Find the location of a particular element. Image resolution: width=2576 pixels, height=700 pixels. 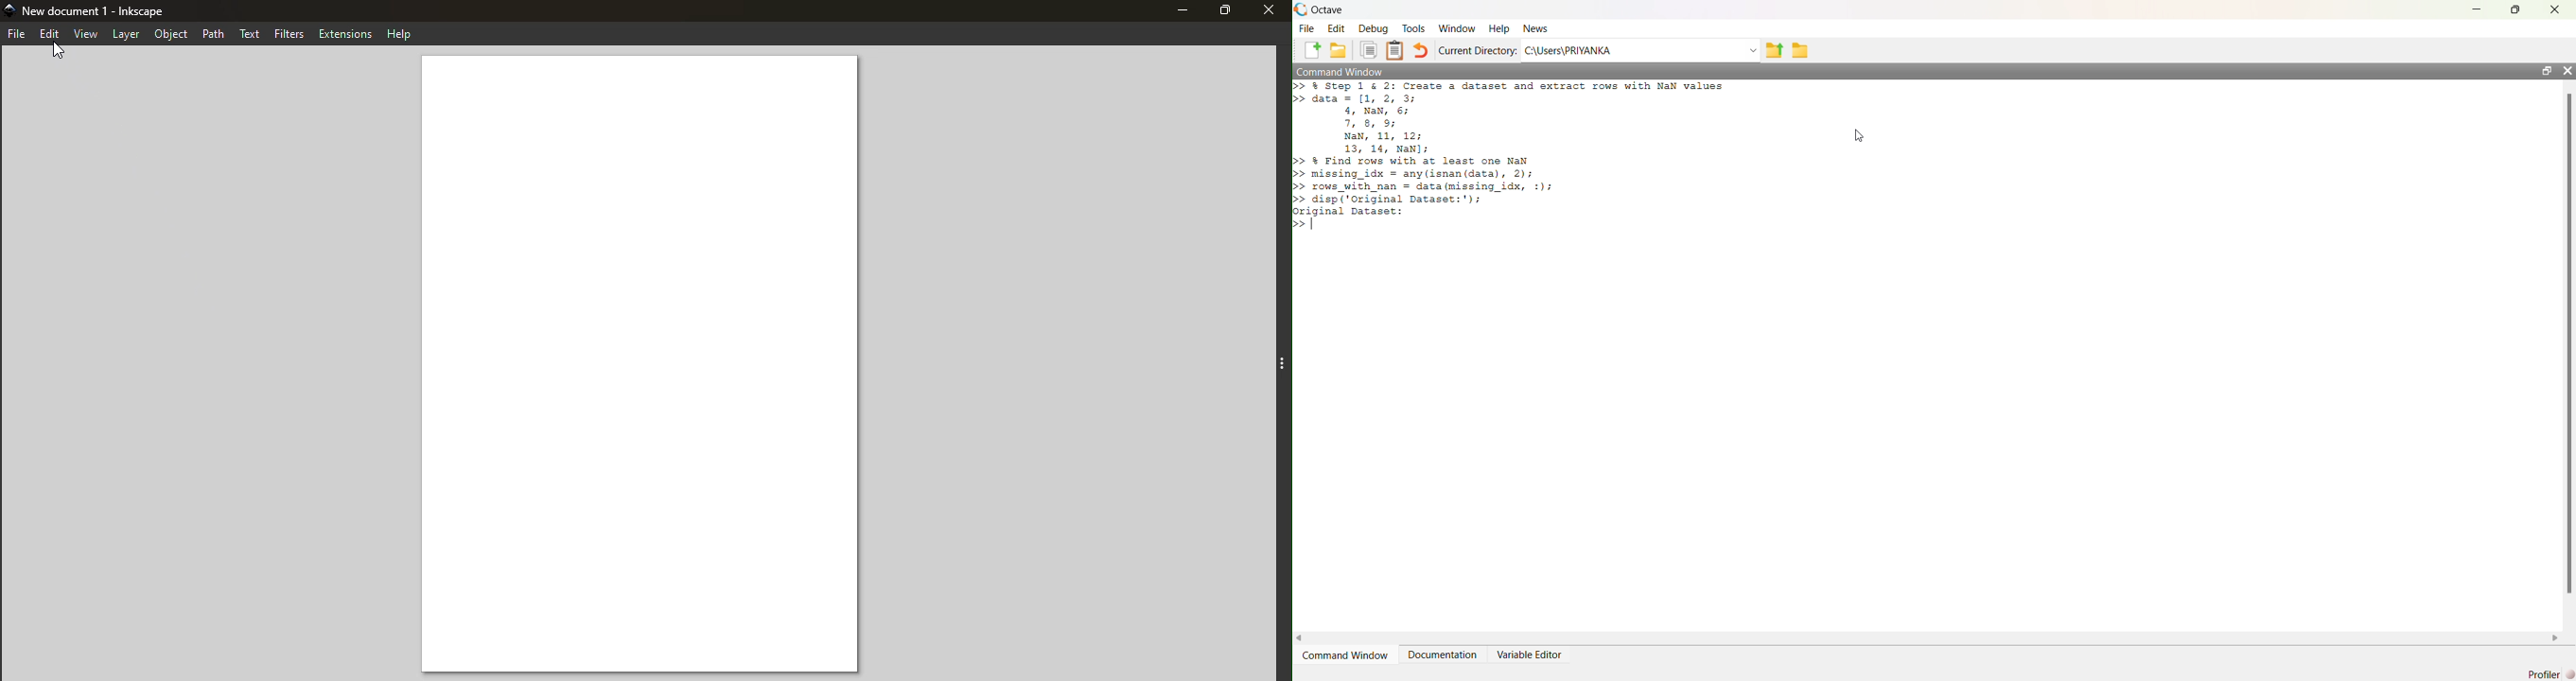

Canvas is located at coordinates (643, 365).